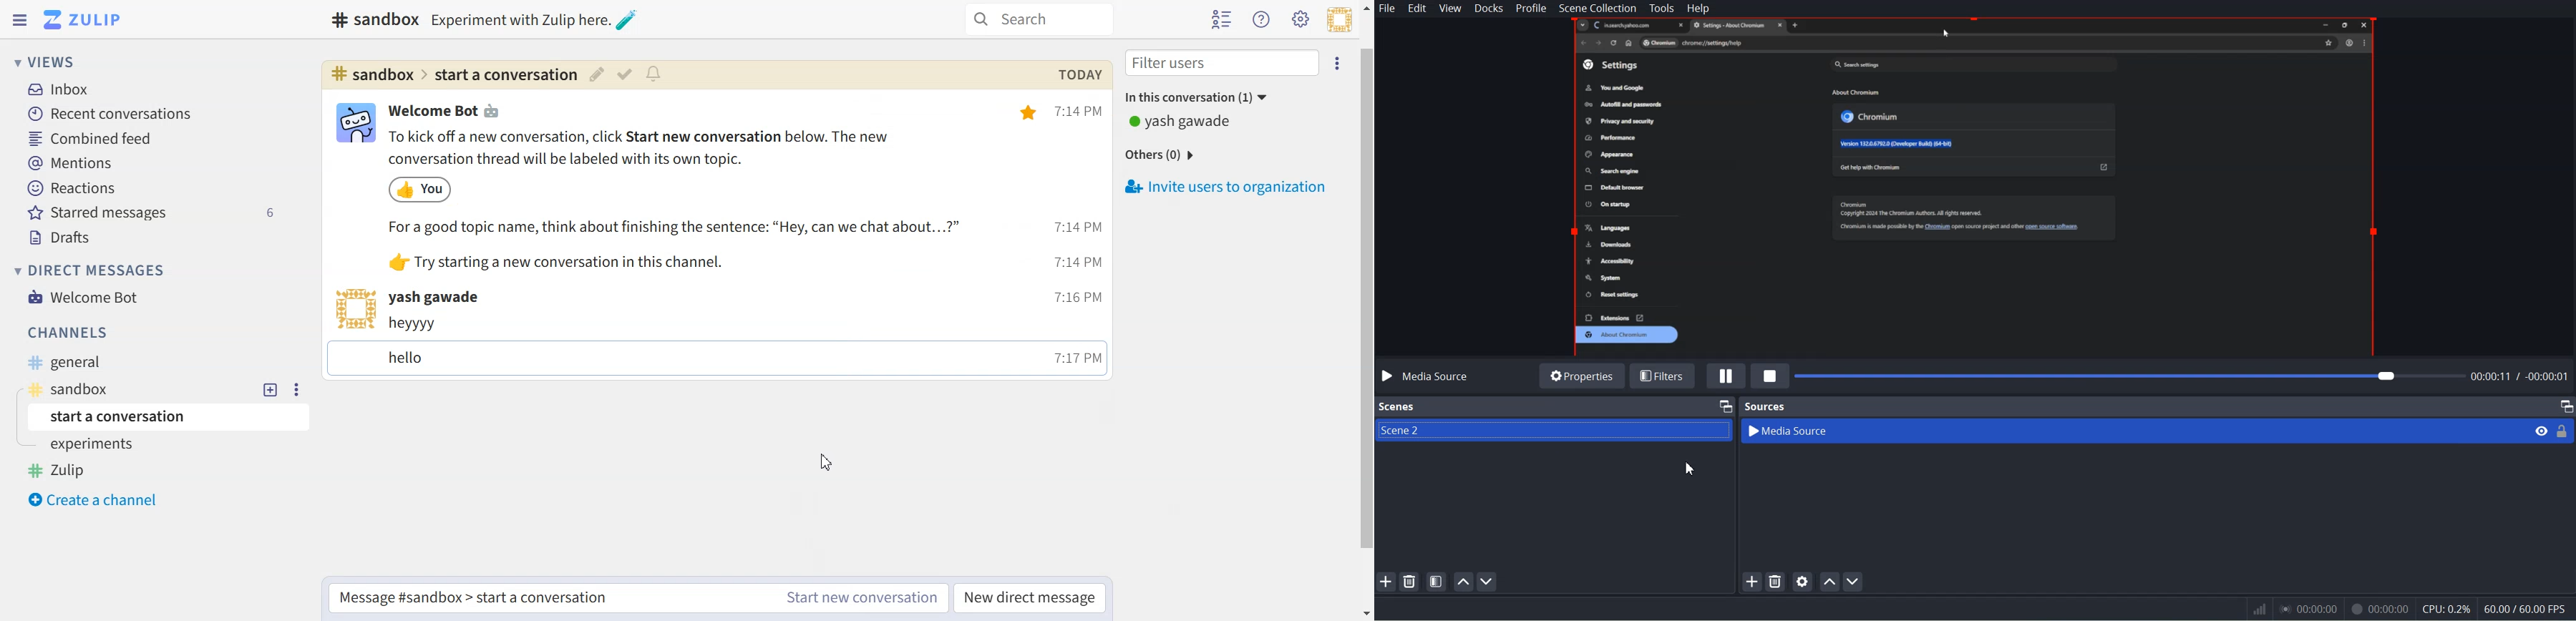 This screenshot has height=644, width=2576. What do you see at coordinates (1462, 581) in the screenshot?
I see `Move Scene up` at bounding box center [1462, 581].